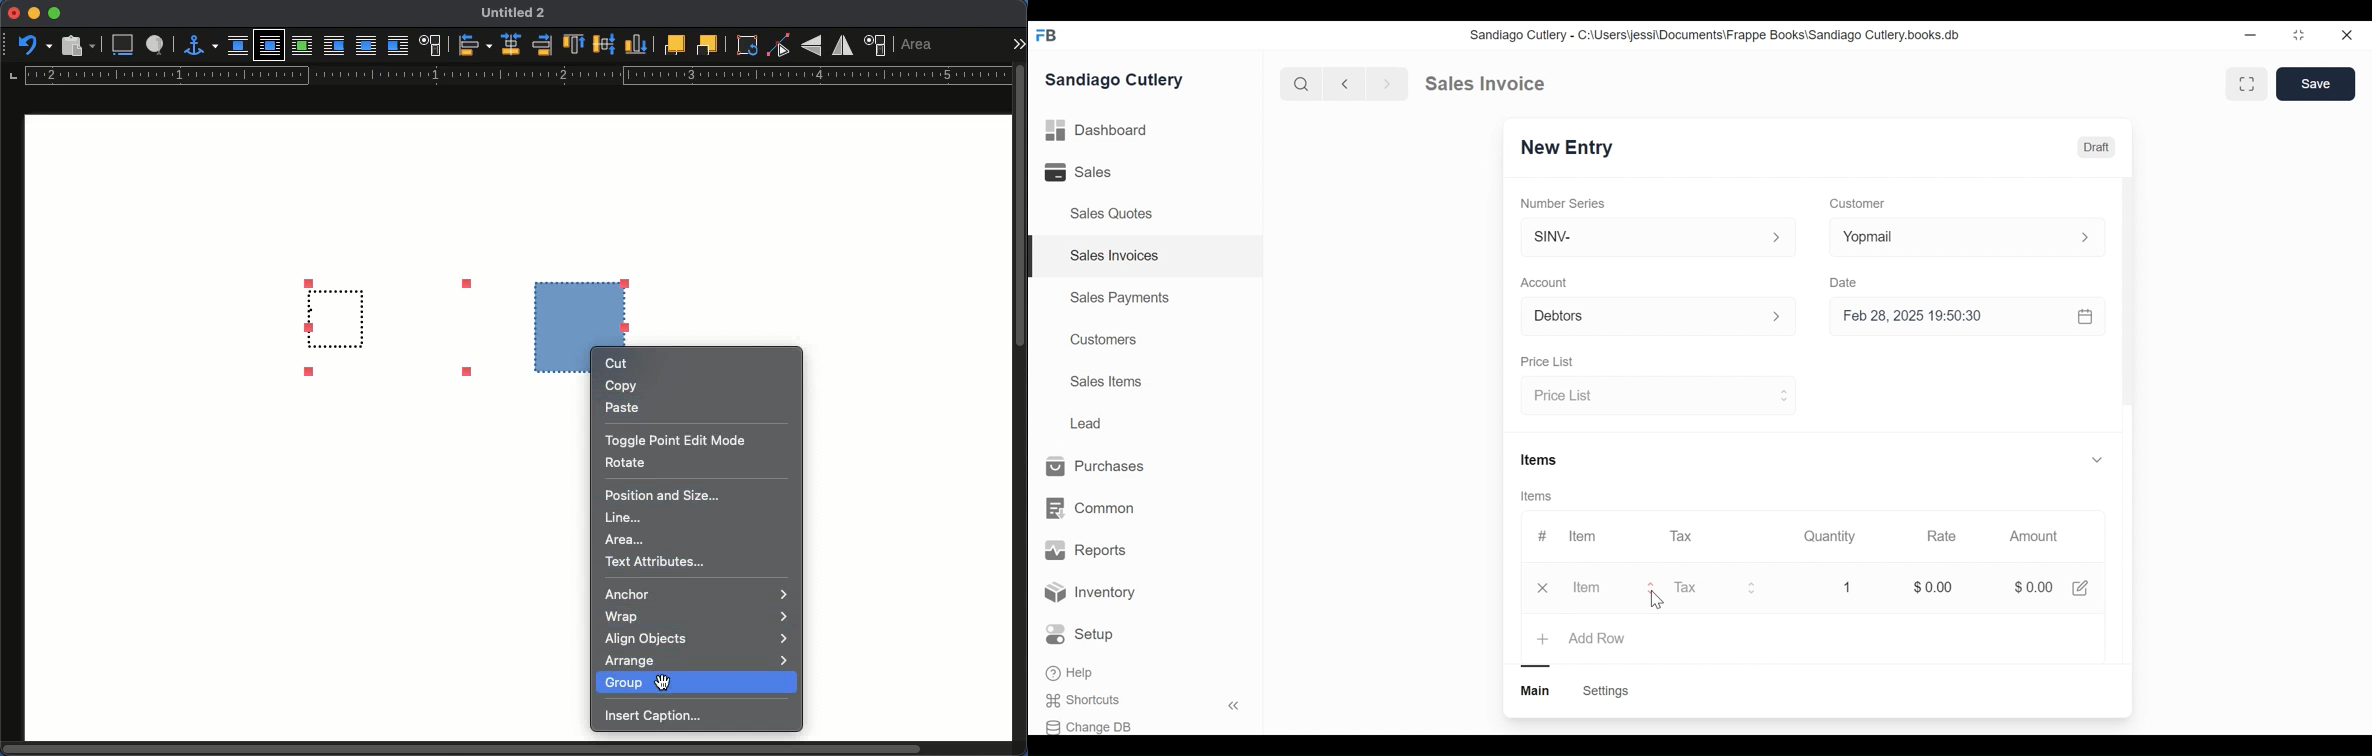 The width and height of the screenshot is (2380, 756). I want to click on anchor for object, so click(202, 48).